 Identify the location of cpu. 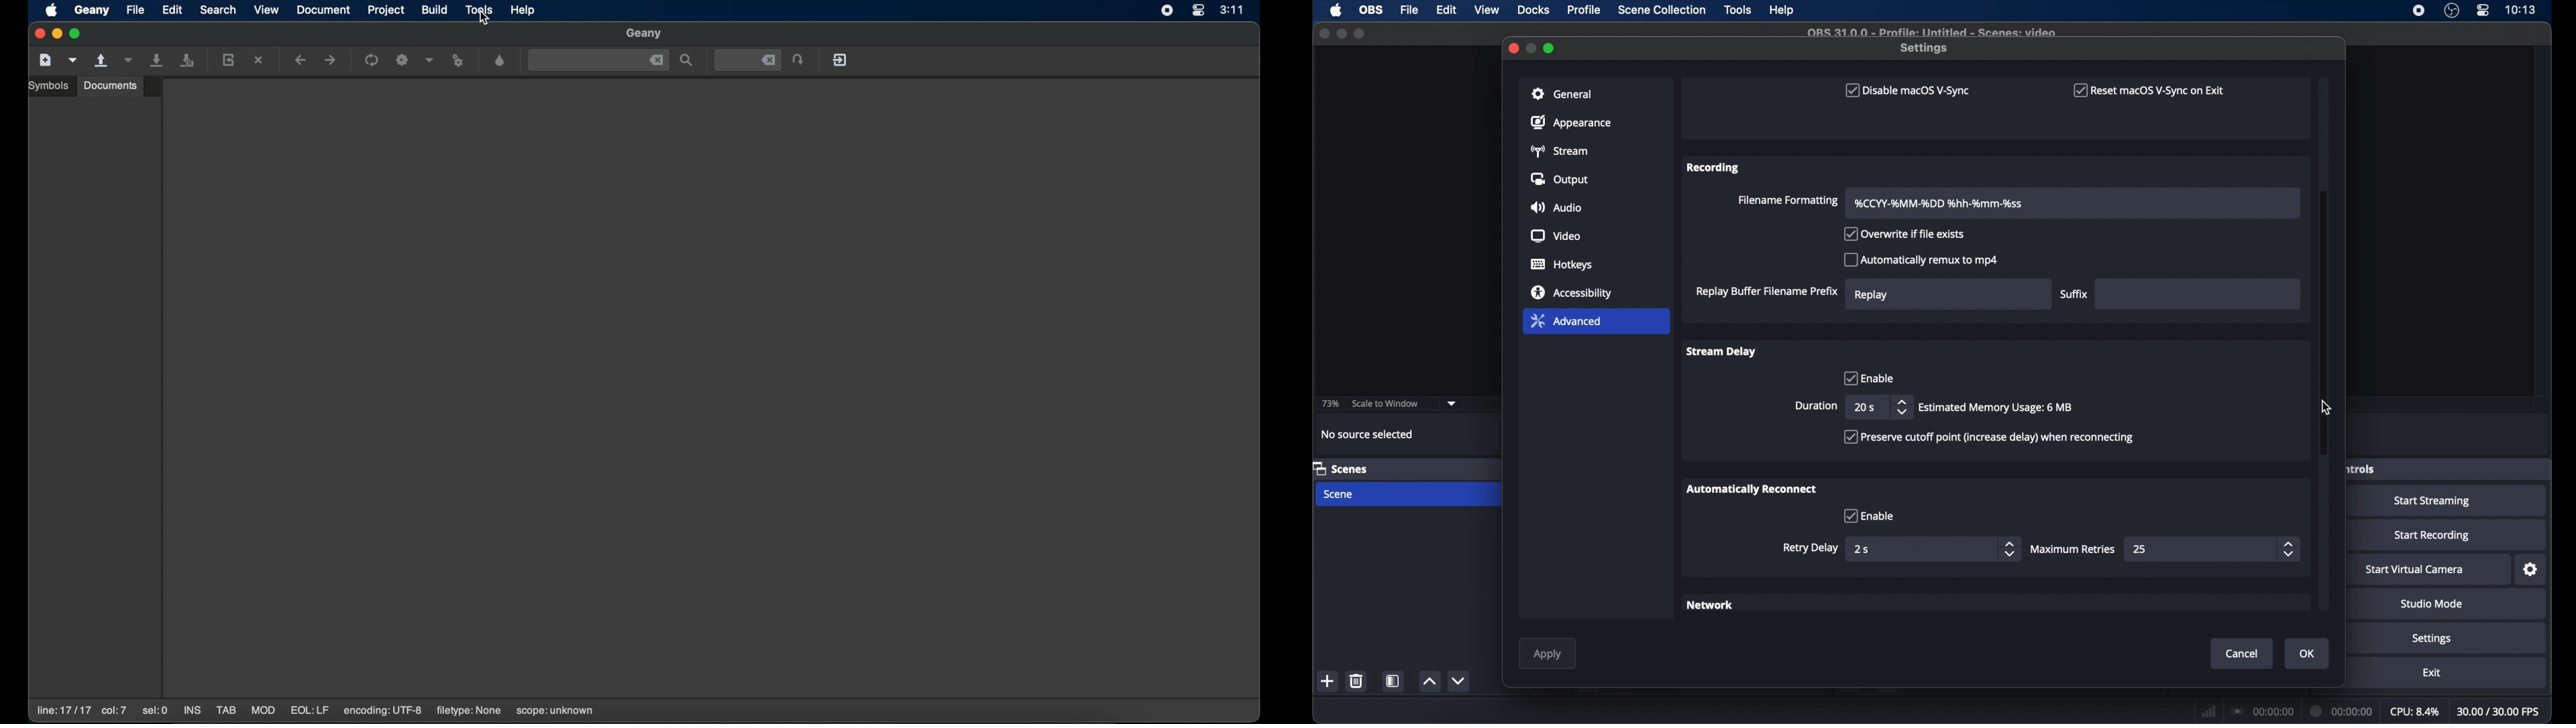
(2415, 712).